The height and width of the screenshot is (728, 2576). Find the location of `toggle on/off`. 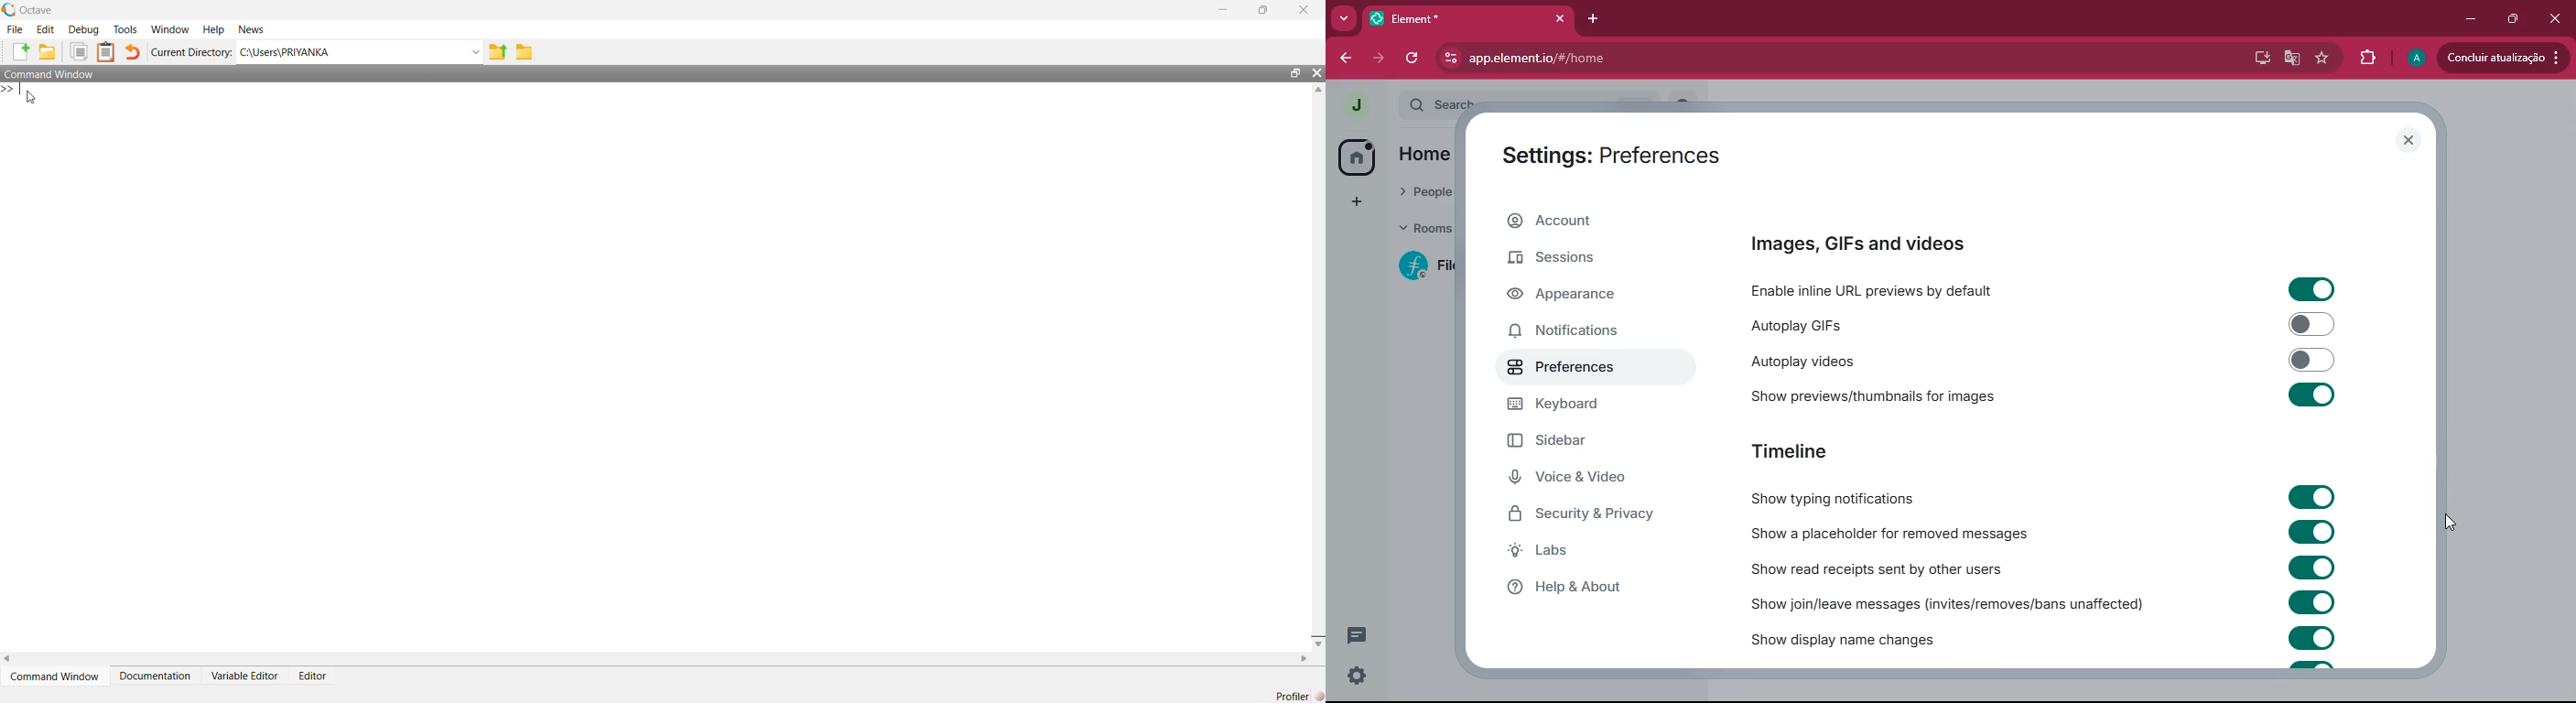

toggle on/off is located at coordinates (2312, 497).